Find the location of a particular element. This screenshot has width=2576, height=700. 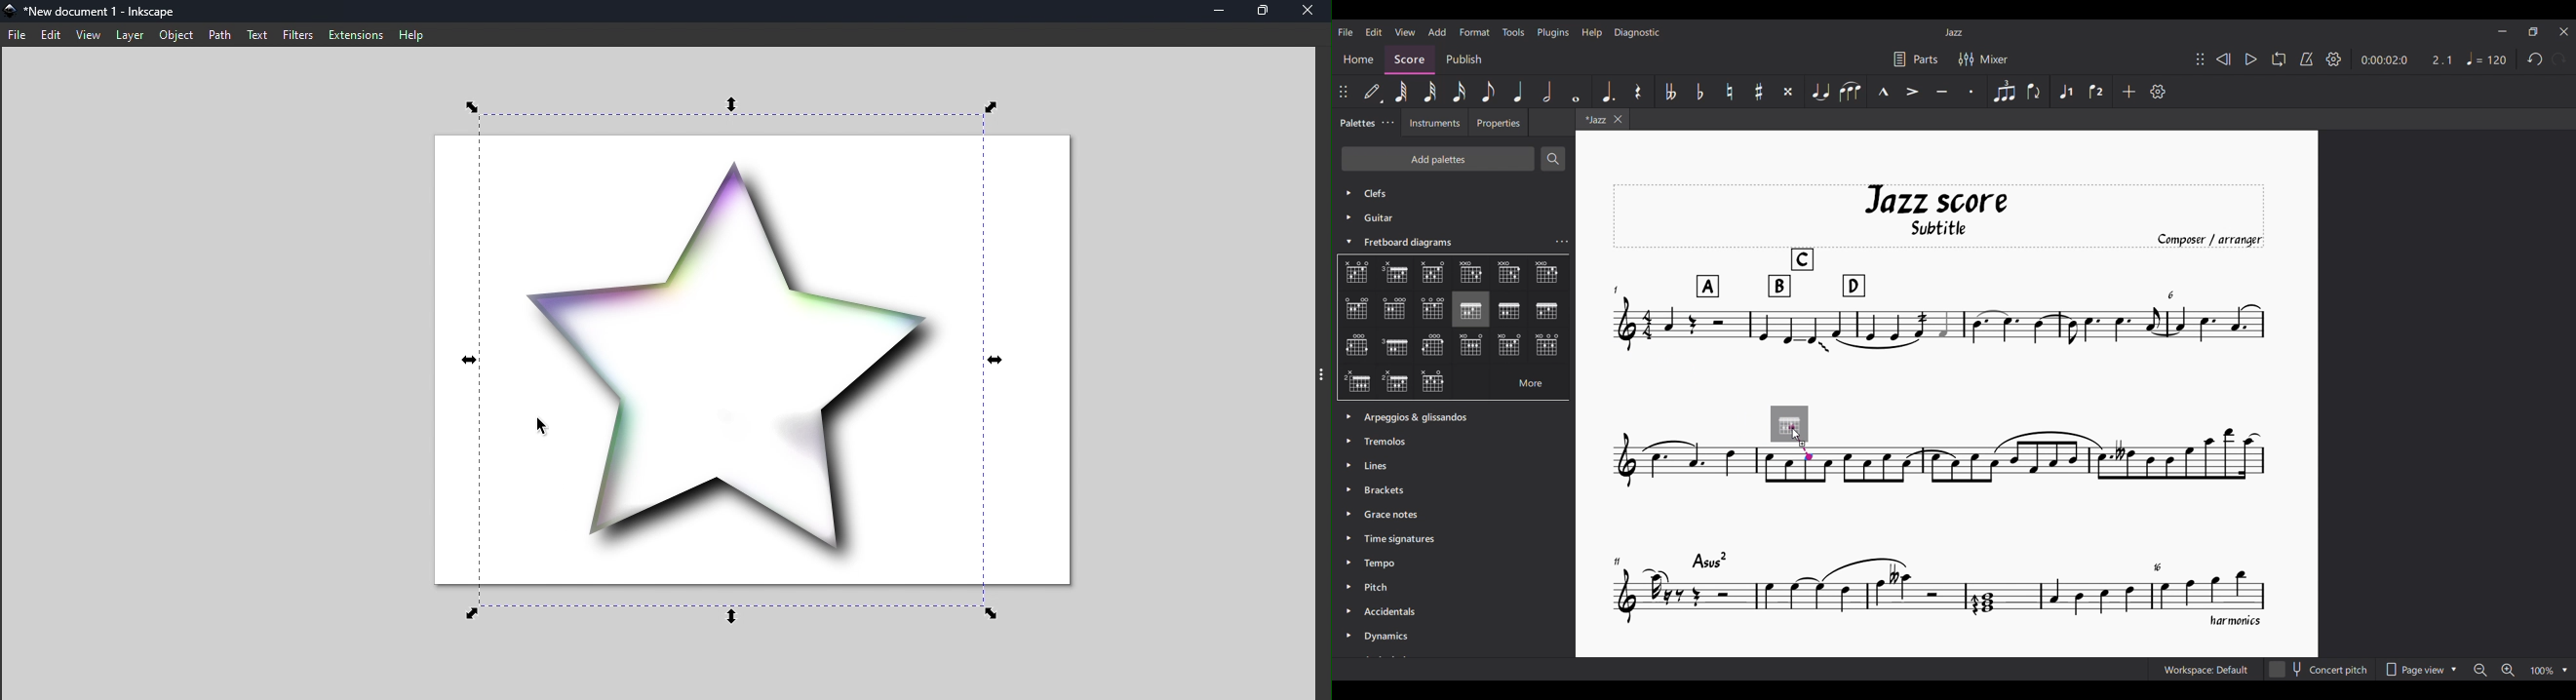

Change position is located at coordinates (1343, 91).